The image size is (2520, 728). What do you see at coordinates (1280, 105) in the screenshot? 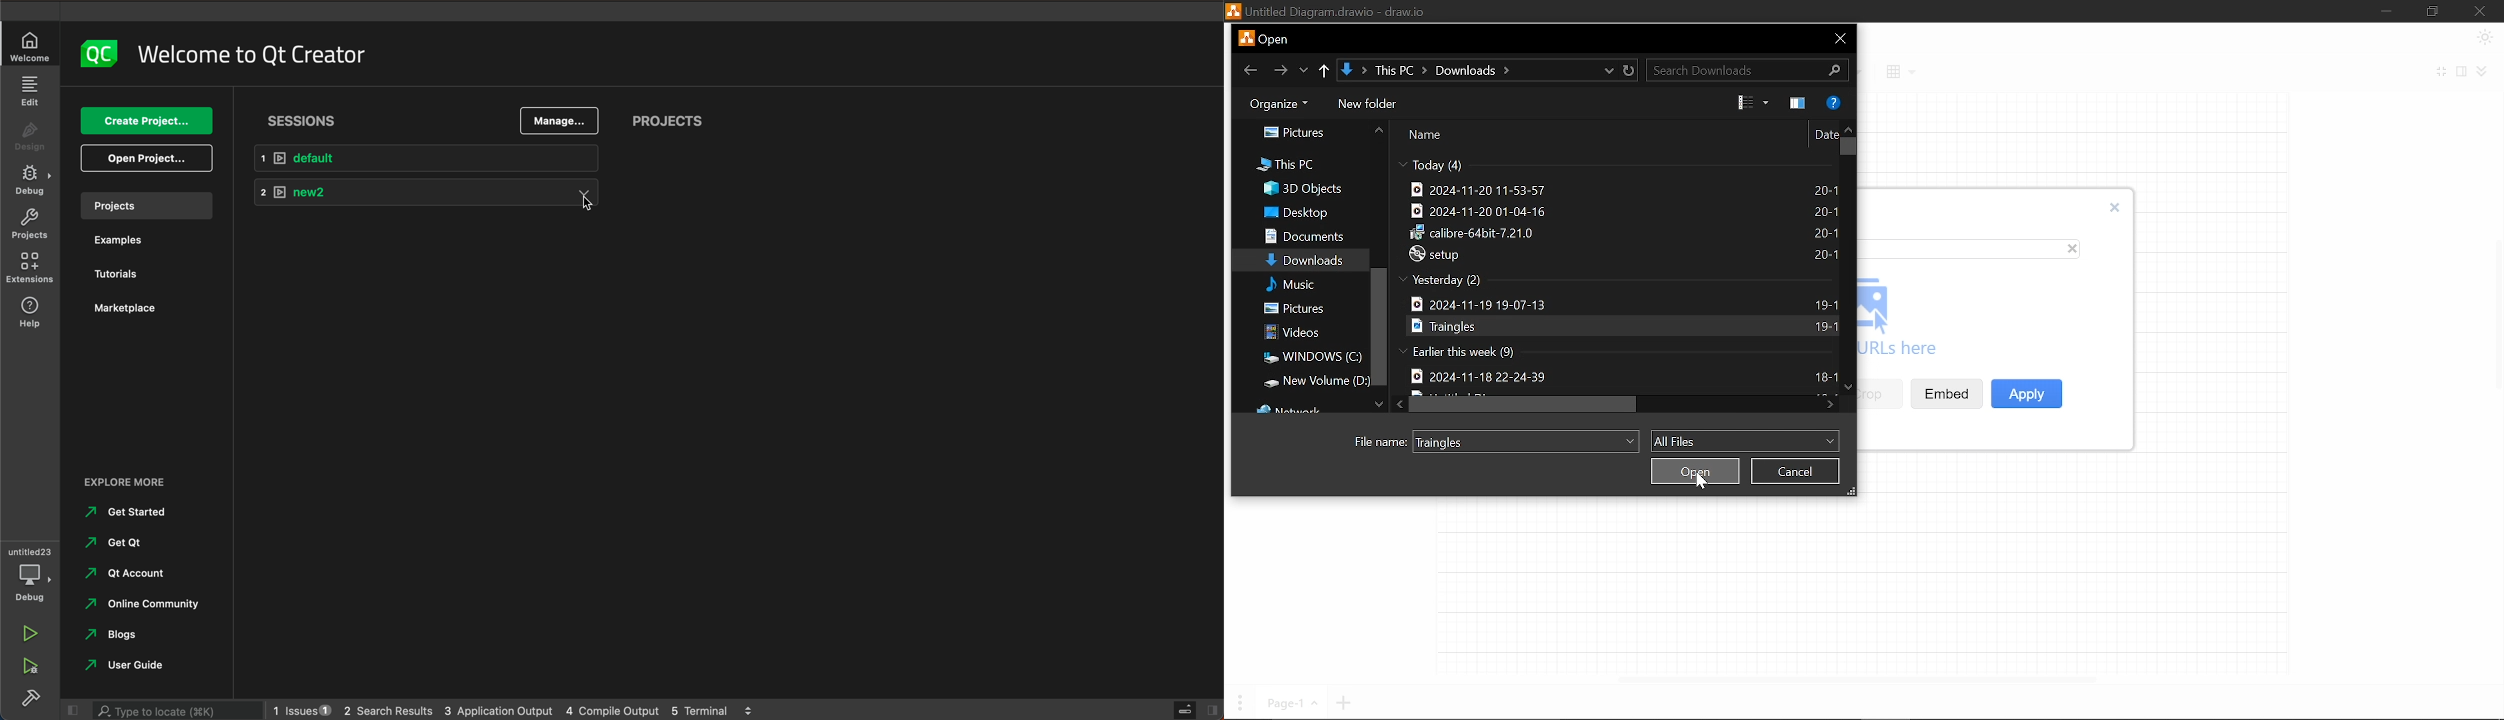
I see `Organize` at bounding box center [1280, 105].